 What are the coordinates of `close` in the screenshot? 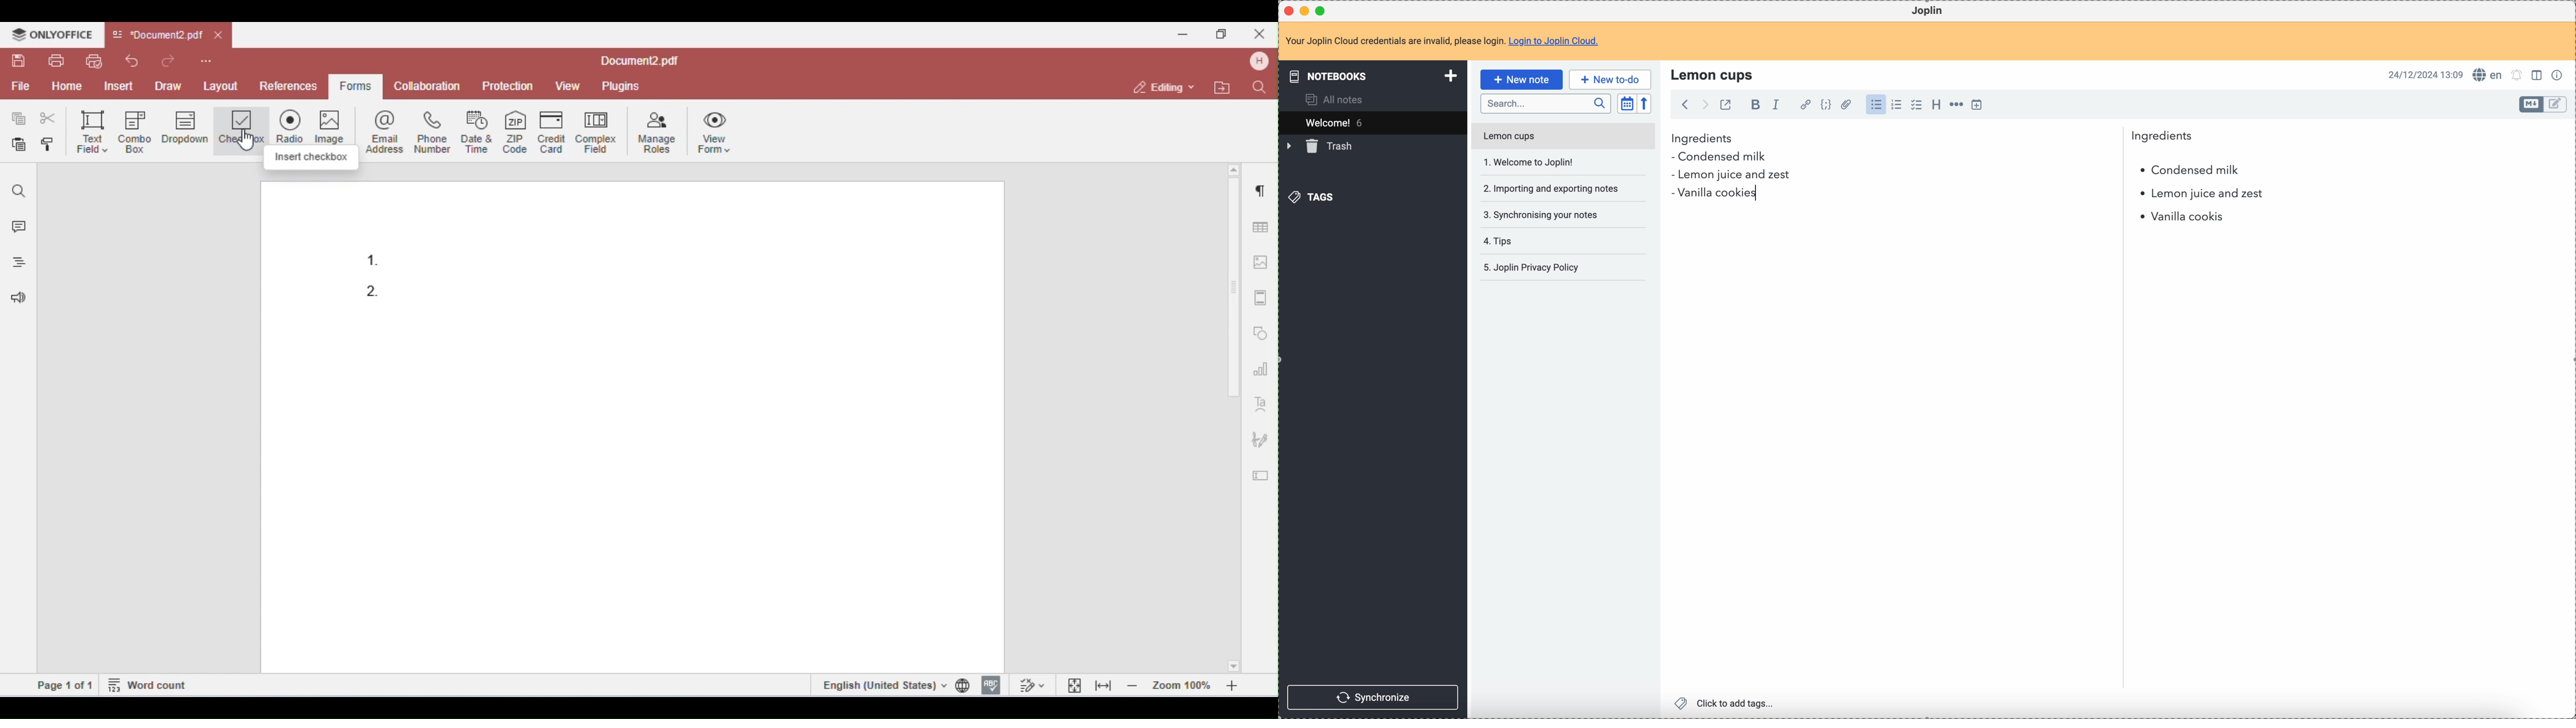 It's located at (1290, 11).